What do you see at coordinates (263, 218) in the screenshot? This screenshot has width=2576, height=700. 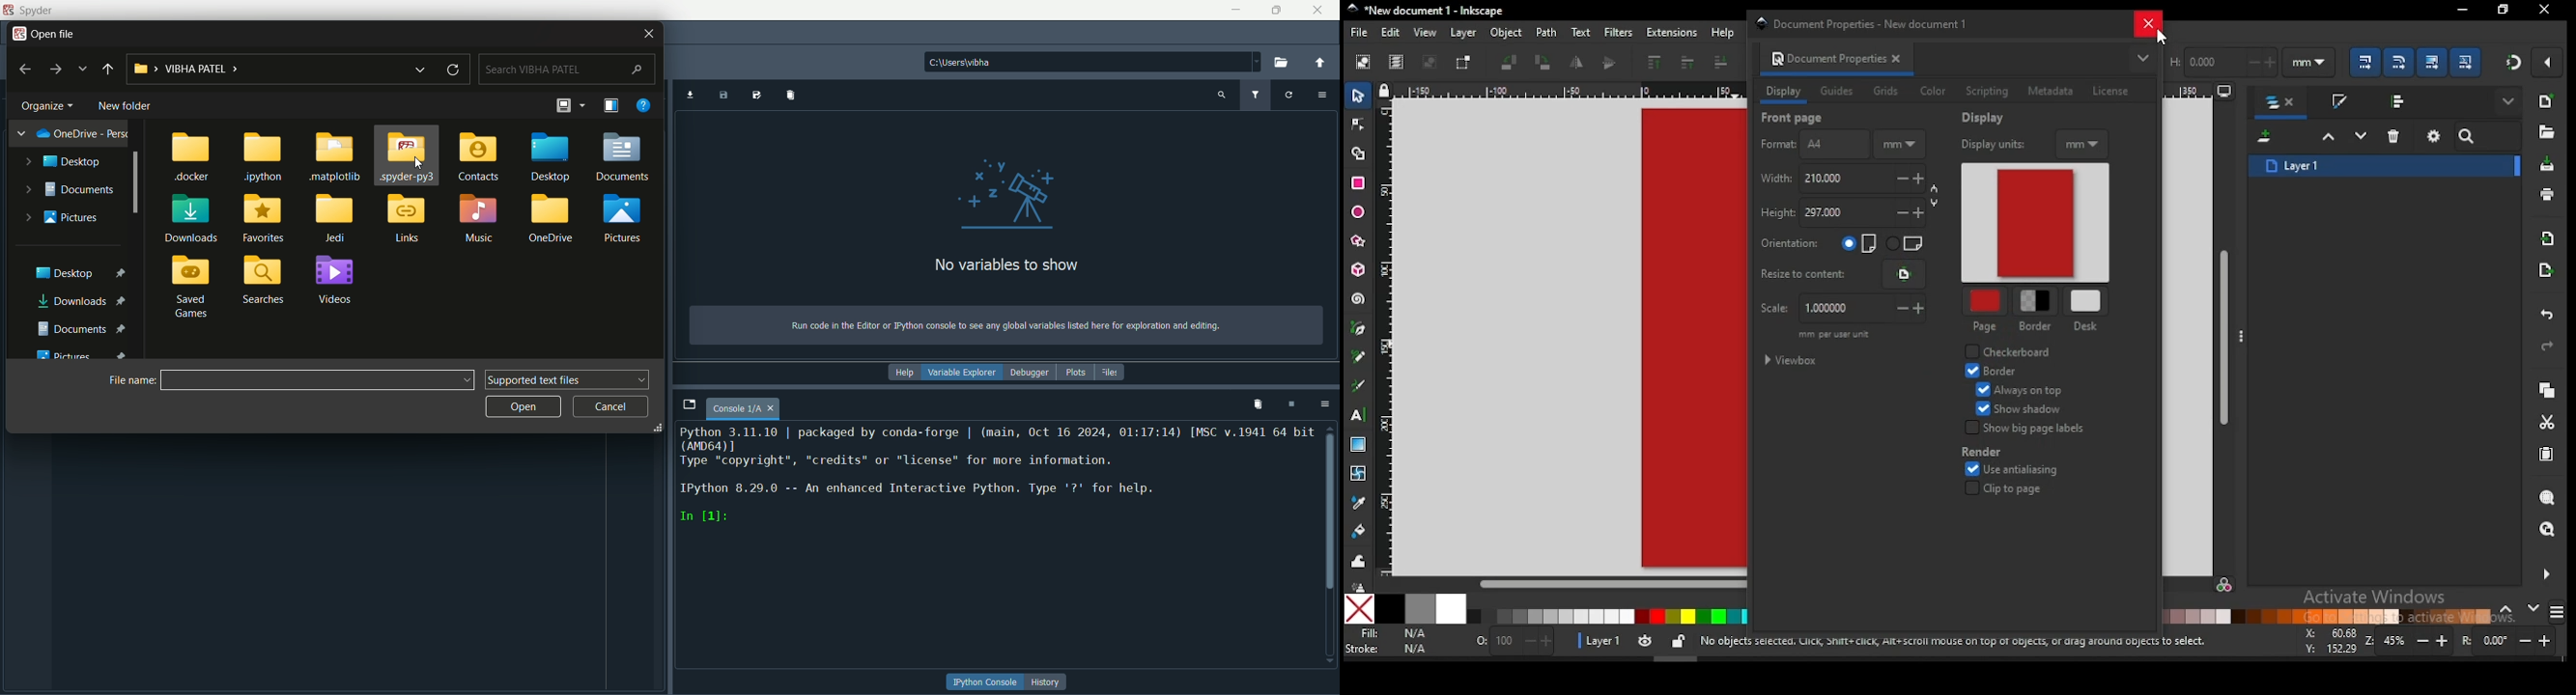 I see `folder` at bounding box center [263, 218].